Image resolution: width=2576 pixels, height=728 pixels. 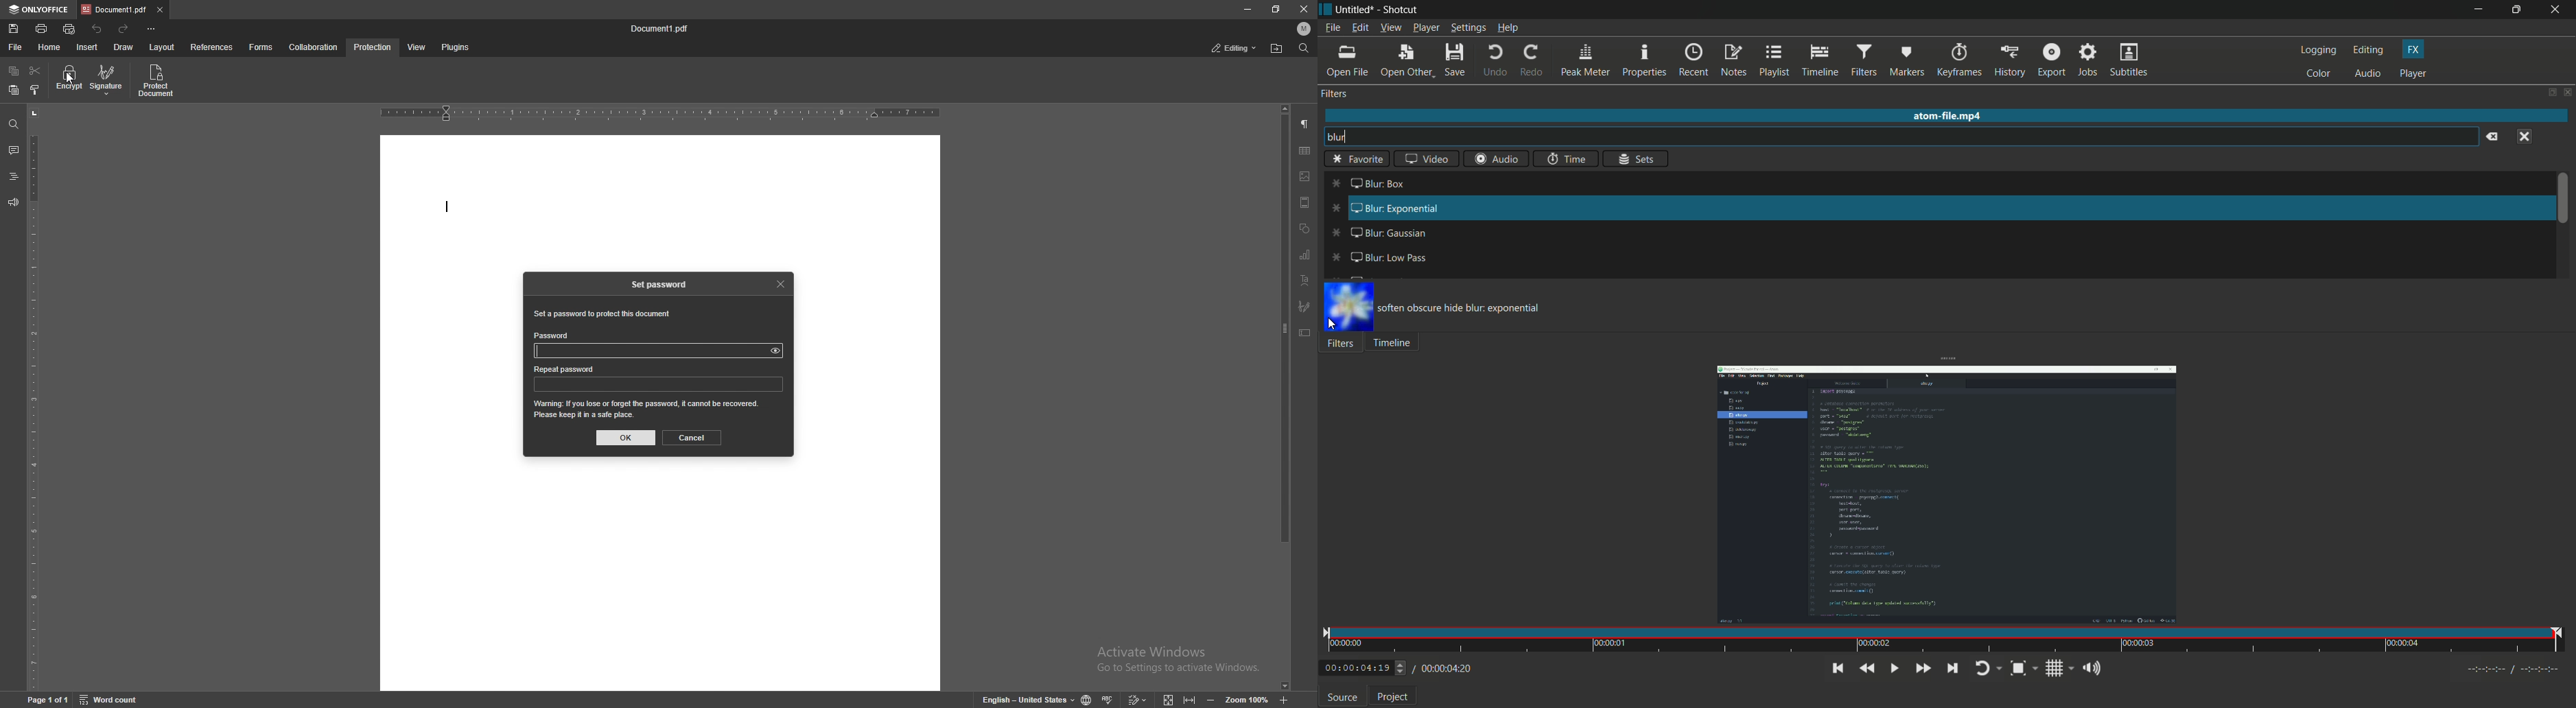 What do you see at coordinates (1359, 158) in the screenshot?
I see `` at bounding box center [1359, 158].